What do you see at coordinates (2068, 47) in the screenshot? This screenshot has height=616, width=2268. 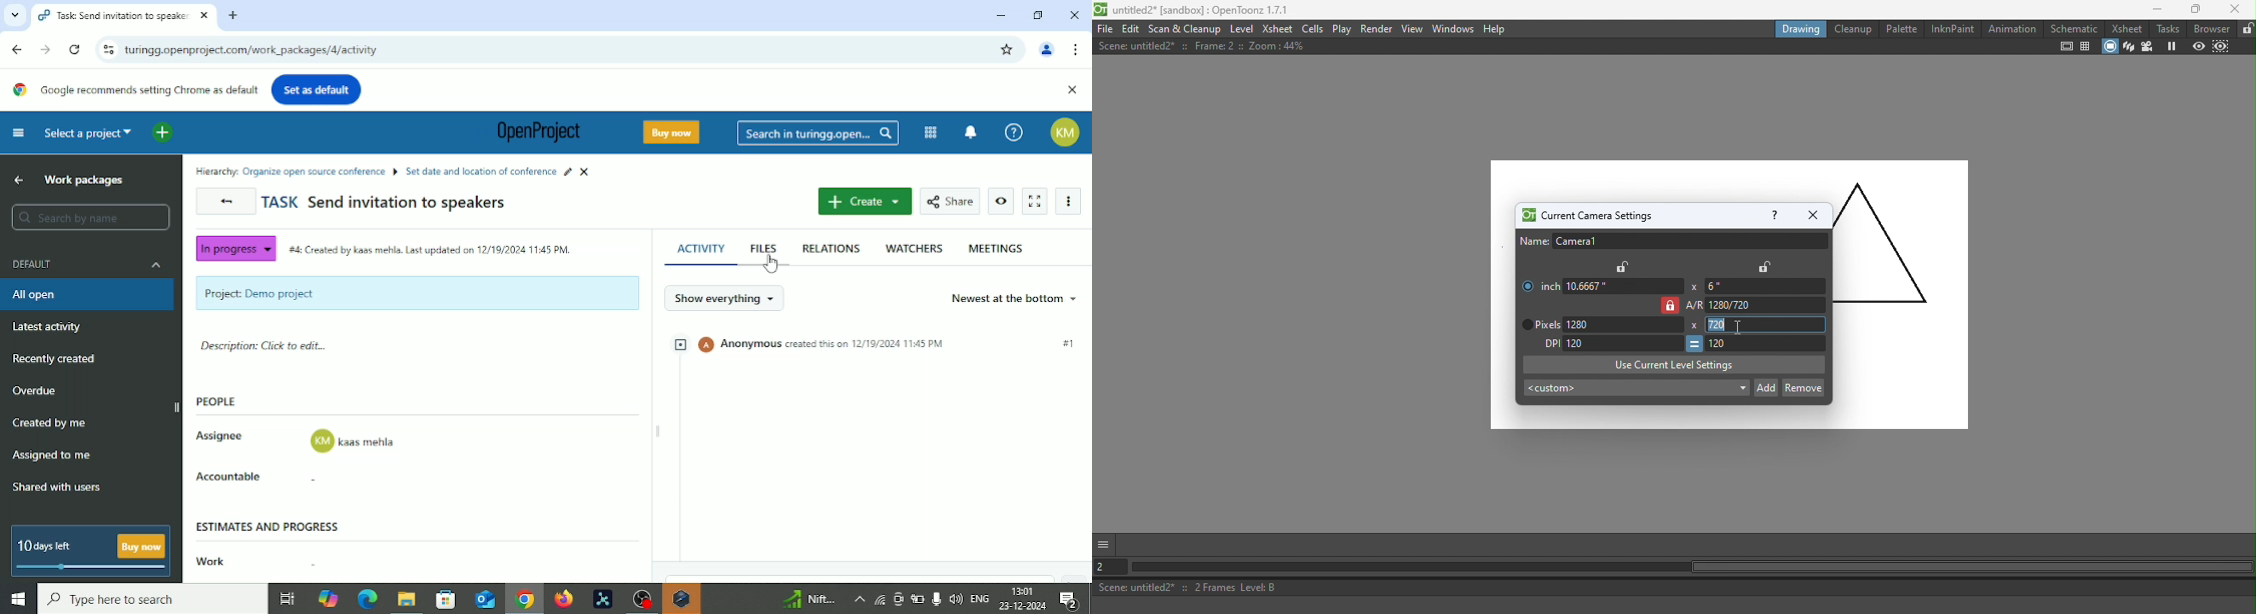 I see `Safe area` at bounding box center [2068, 47].